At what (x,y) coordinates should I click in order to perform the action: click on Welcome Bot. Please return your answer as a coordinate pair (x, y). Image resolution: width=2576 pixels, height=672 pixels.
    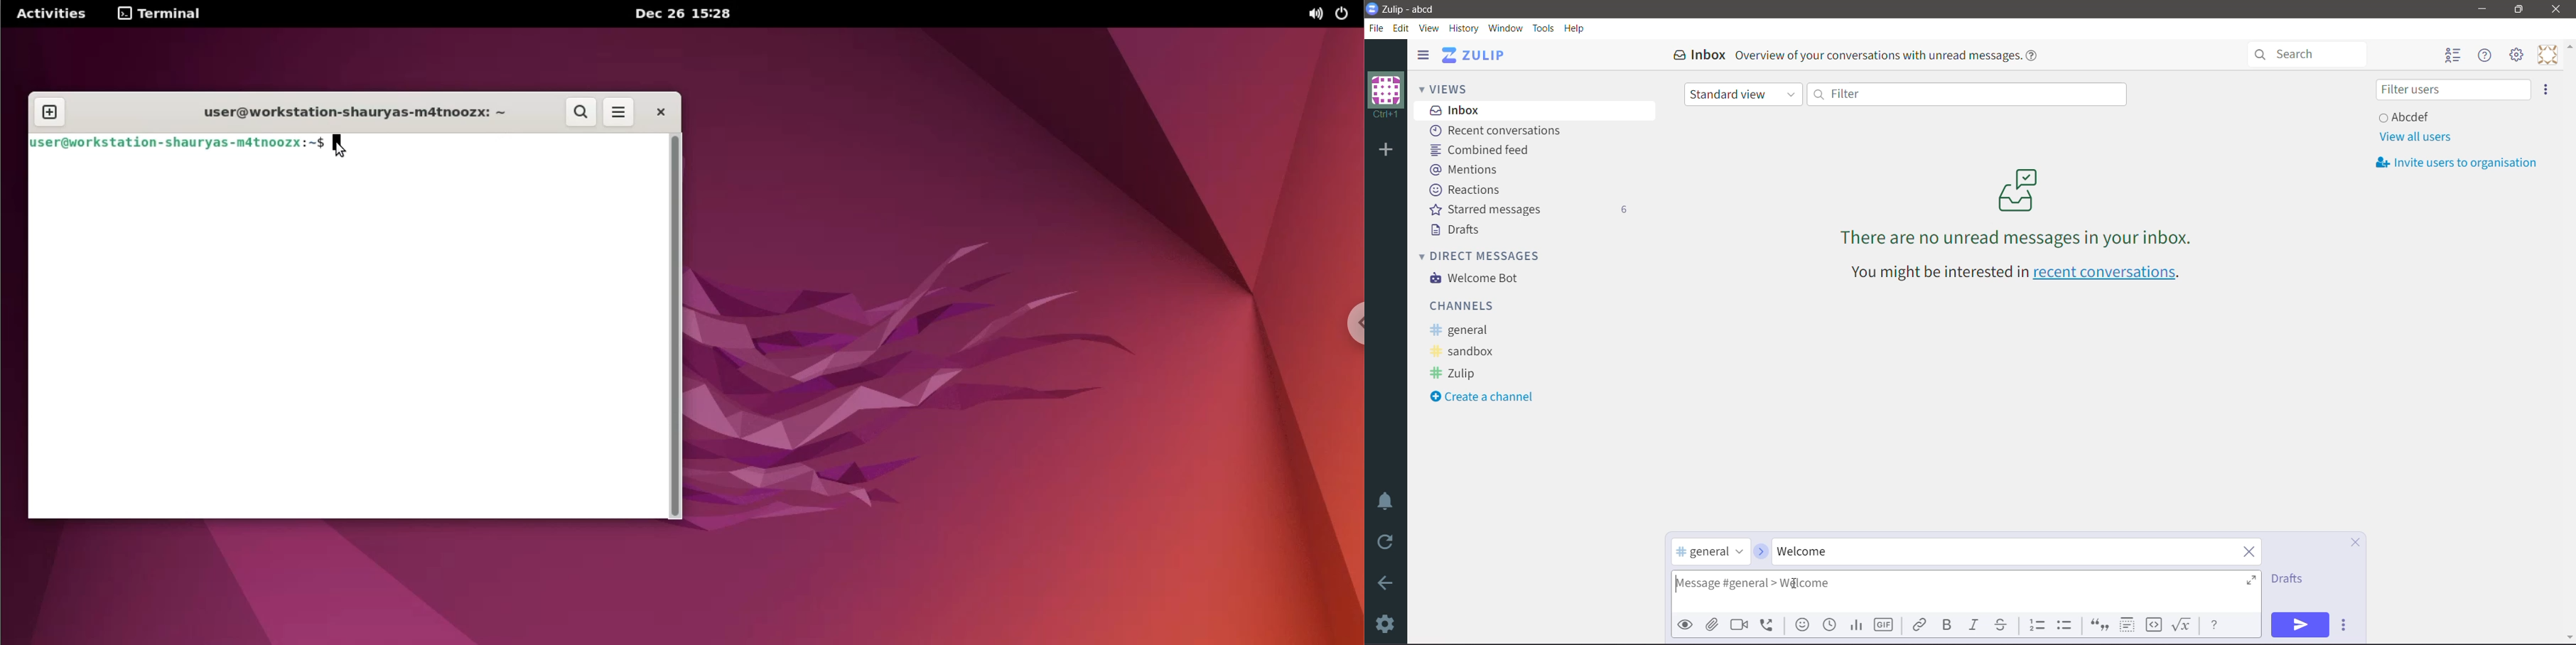
    Looking at the image, I should click on (1477, 279).